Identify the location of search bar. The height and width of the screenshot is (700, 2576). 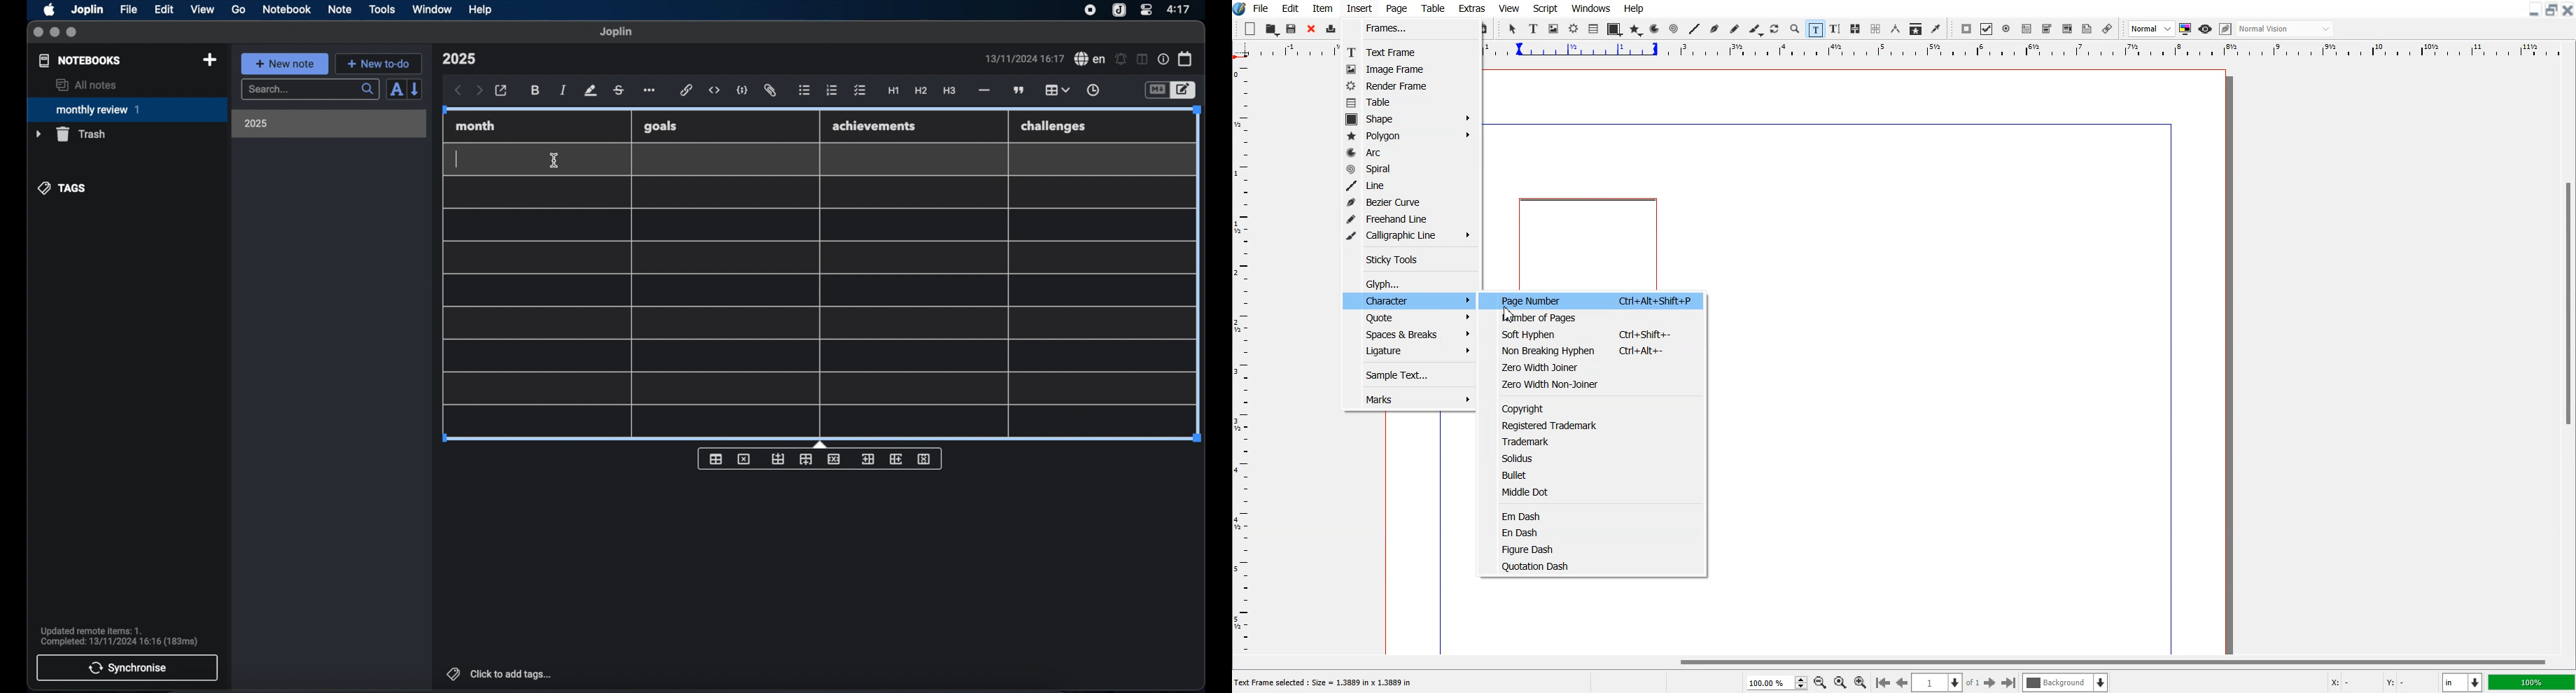
(310, 90).